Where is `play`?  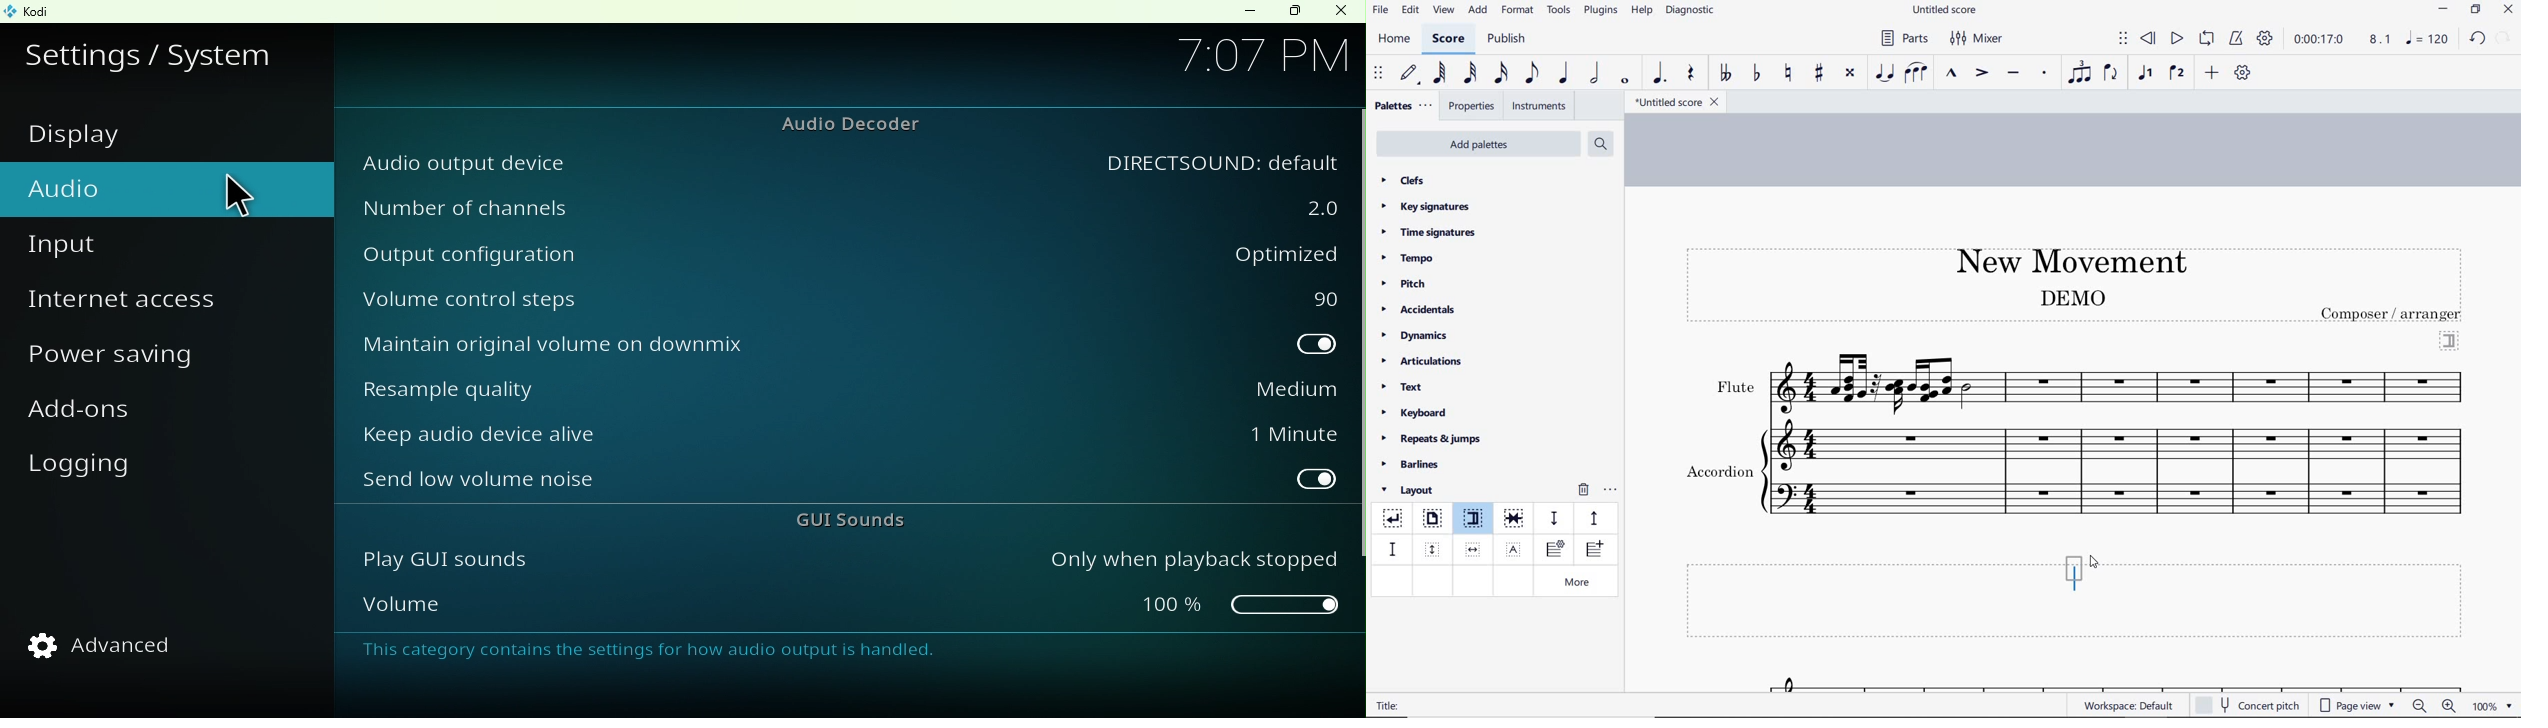 play is located at coordinates (2175, 40).